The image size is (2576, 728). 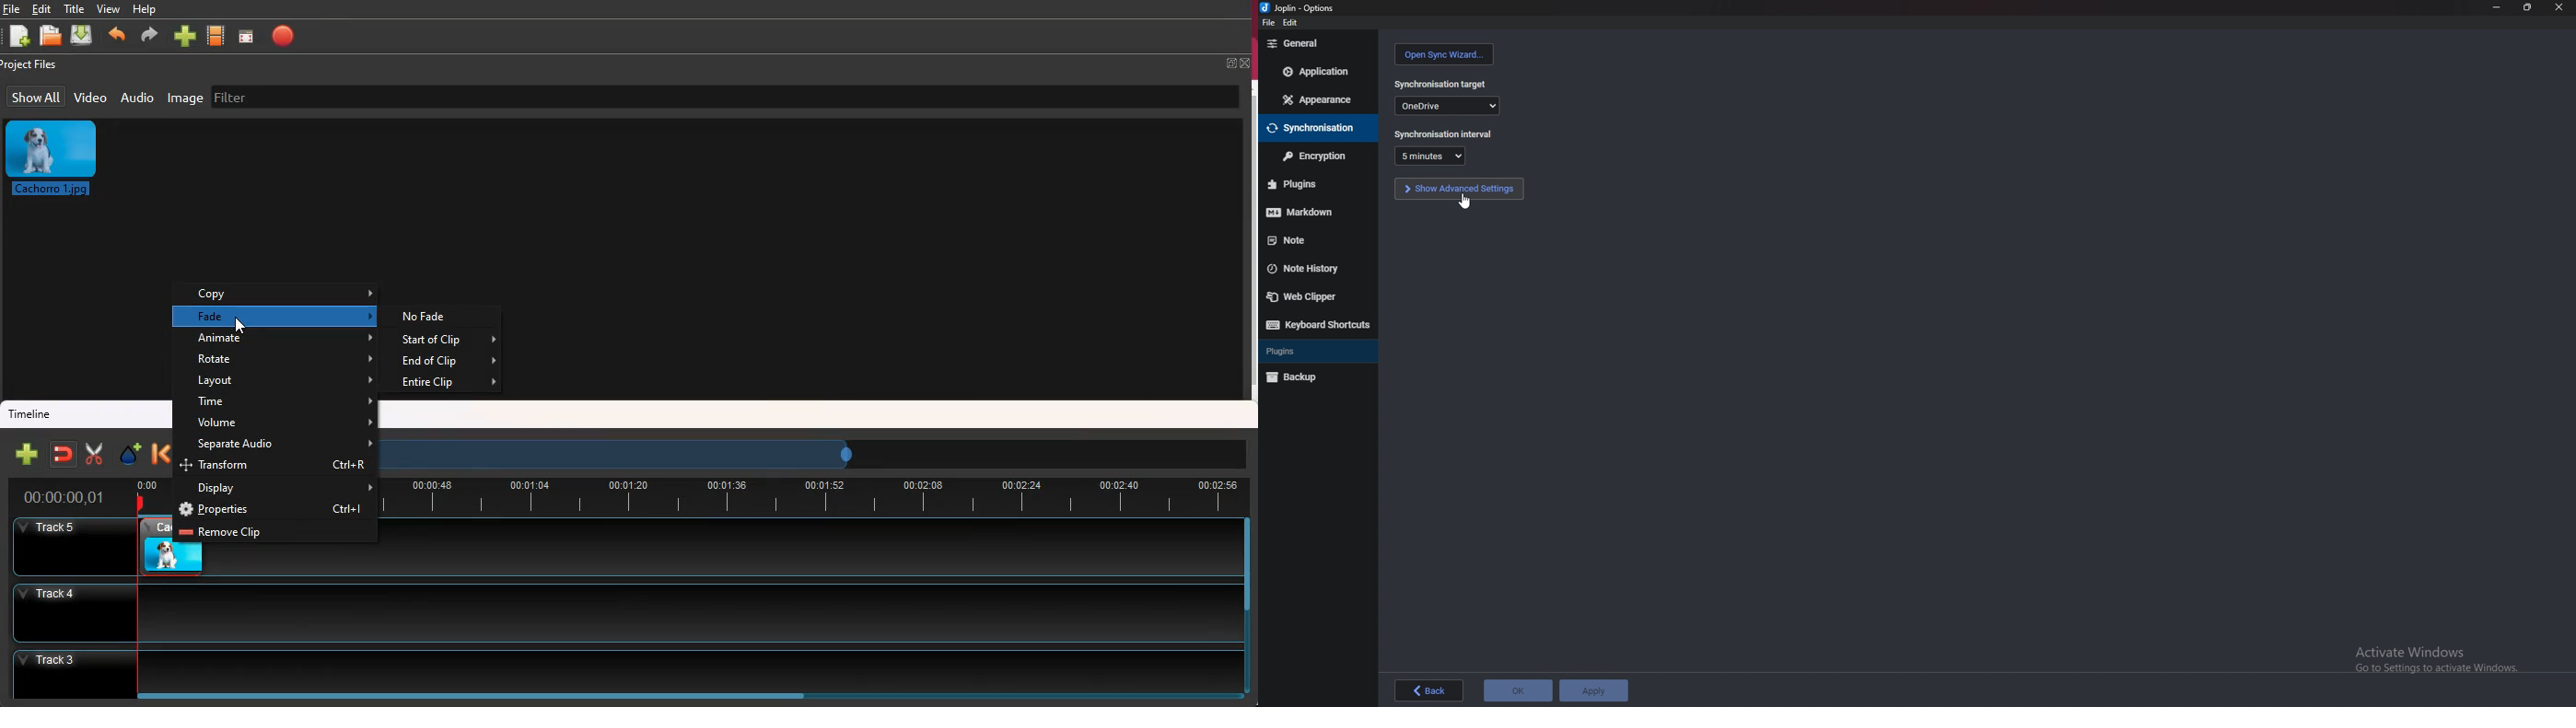 What do you see at coordinates (1314, 376) in the screenshot?
I see `backup` at bounding box center [1314, 376].